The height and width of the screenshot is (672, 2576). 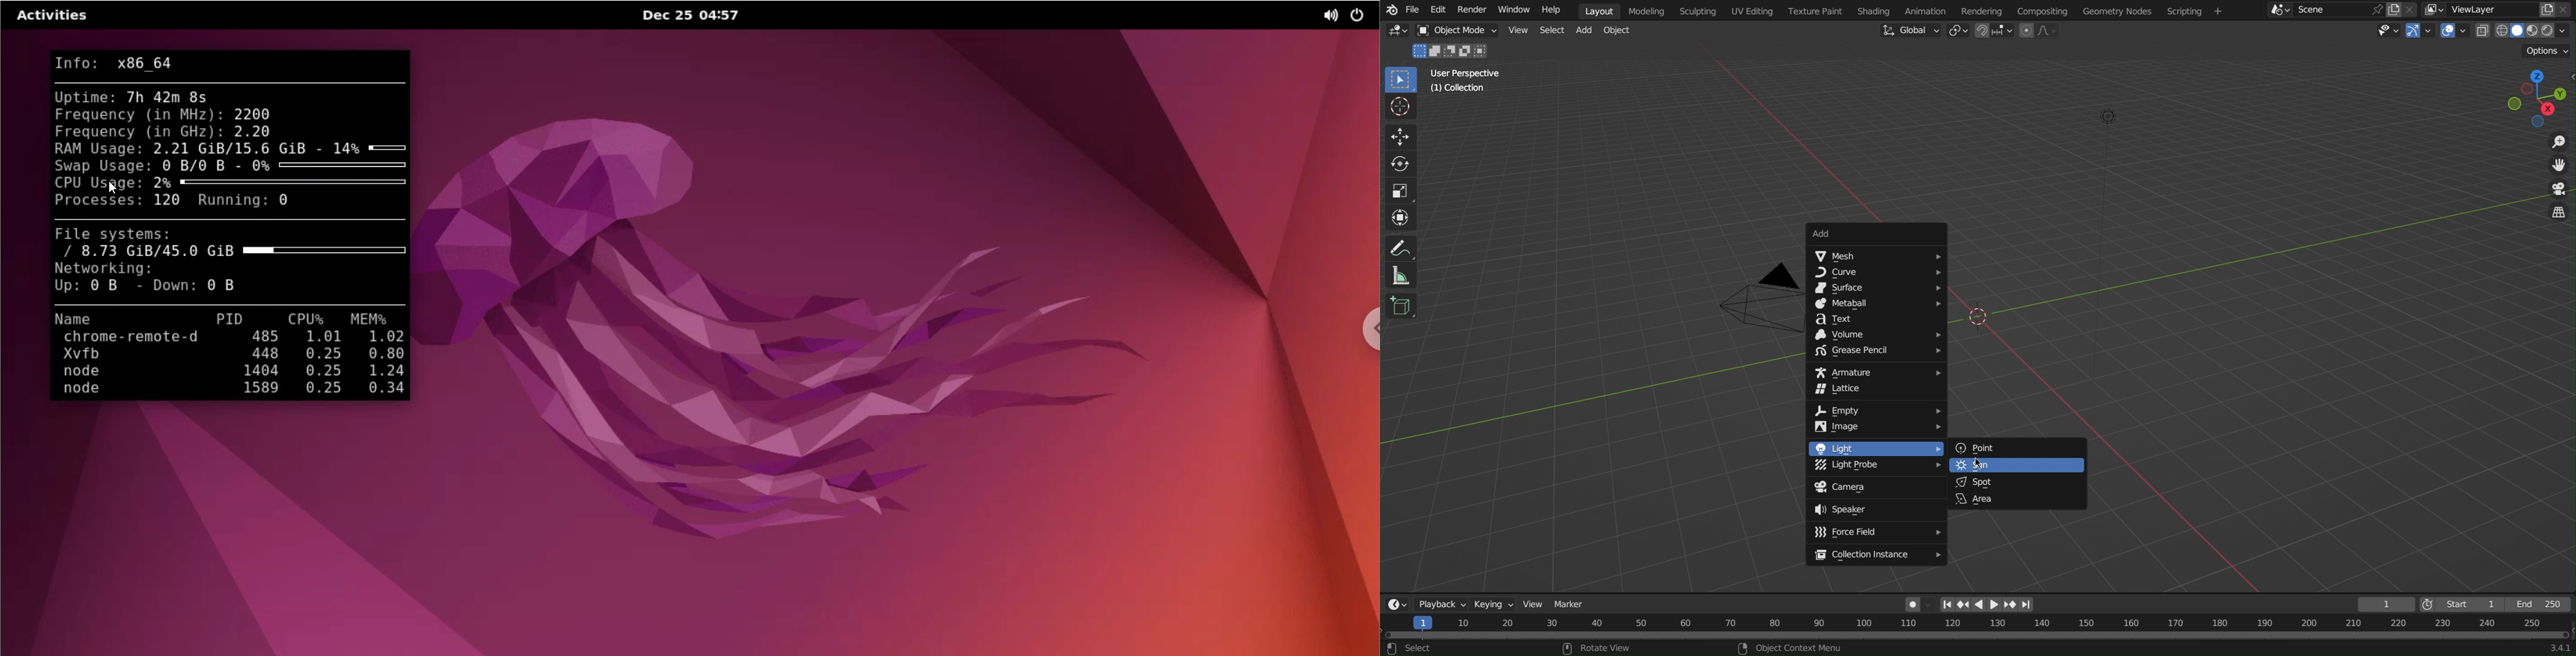 I want to click on Help, so click(x=1555, y=11).